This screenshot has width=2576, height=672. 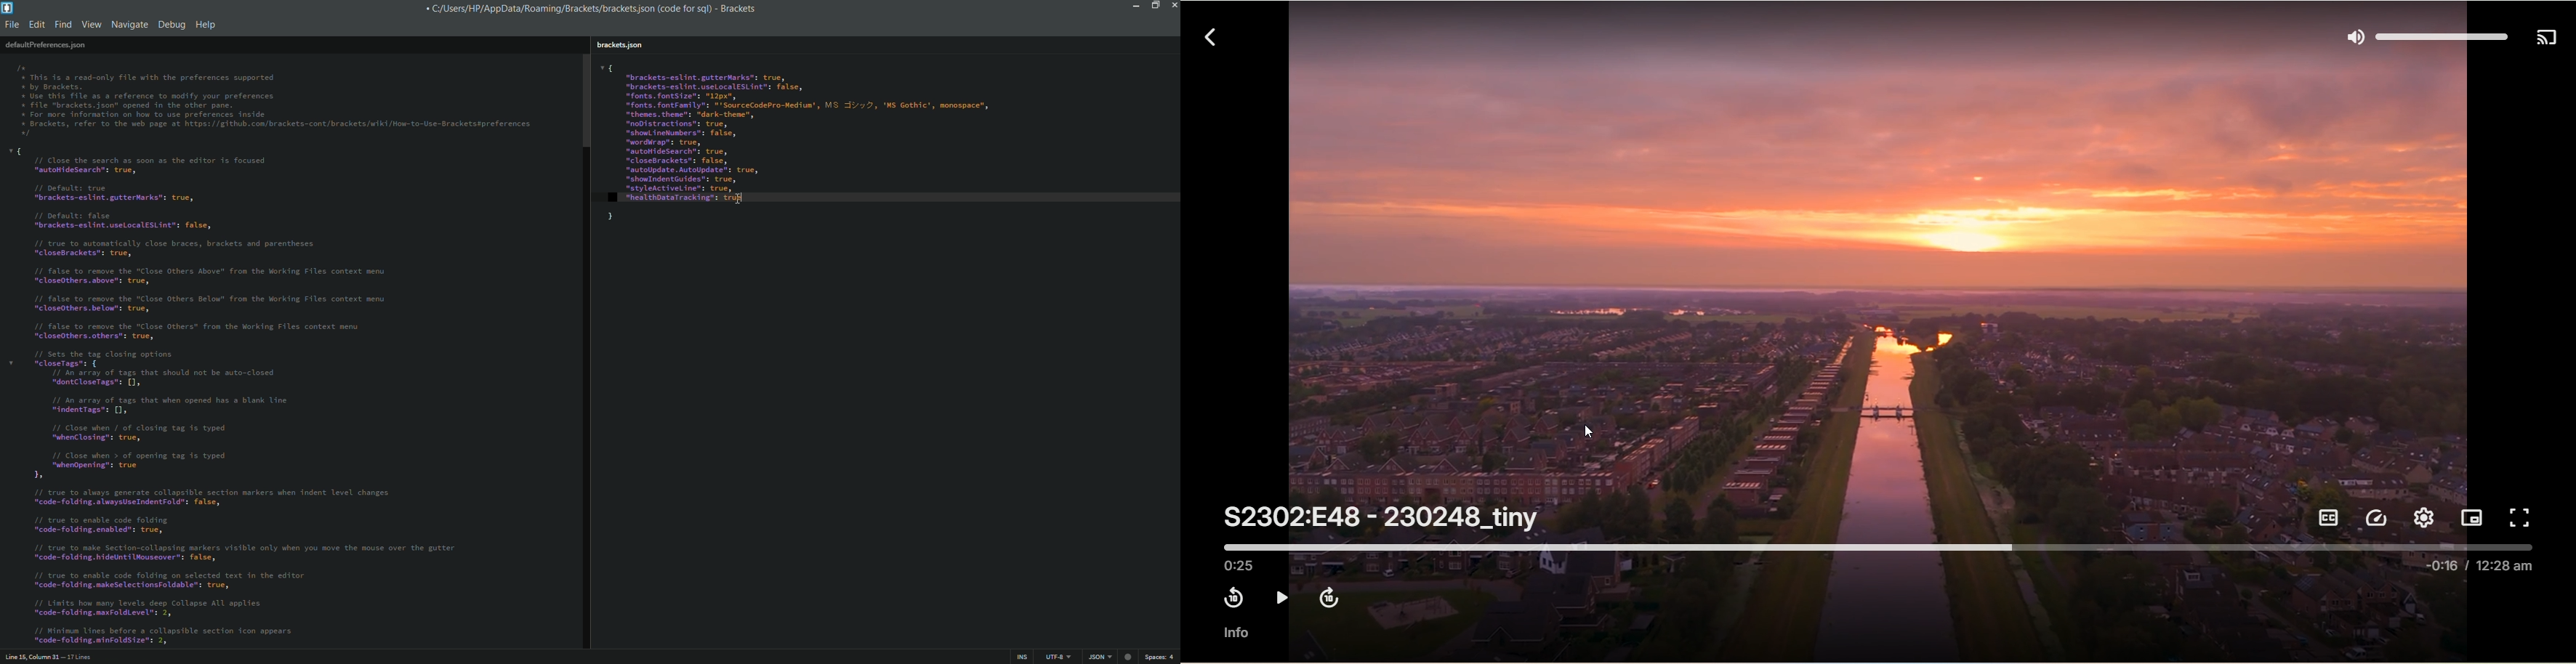 I want to click on View menu, so click(x=91, y=26).